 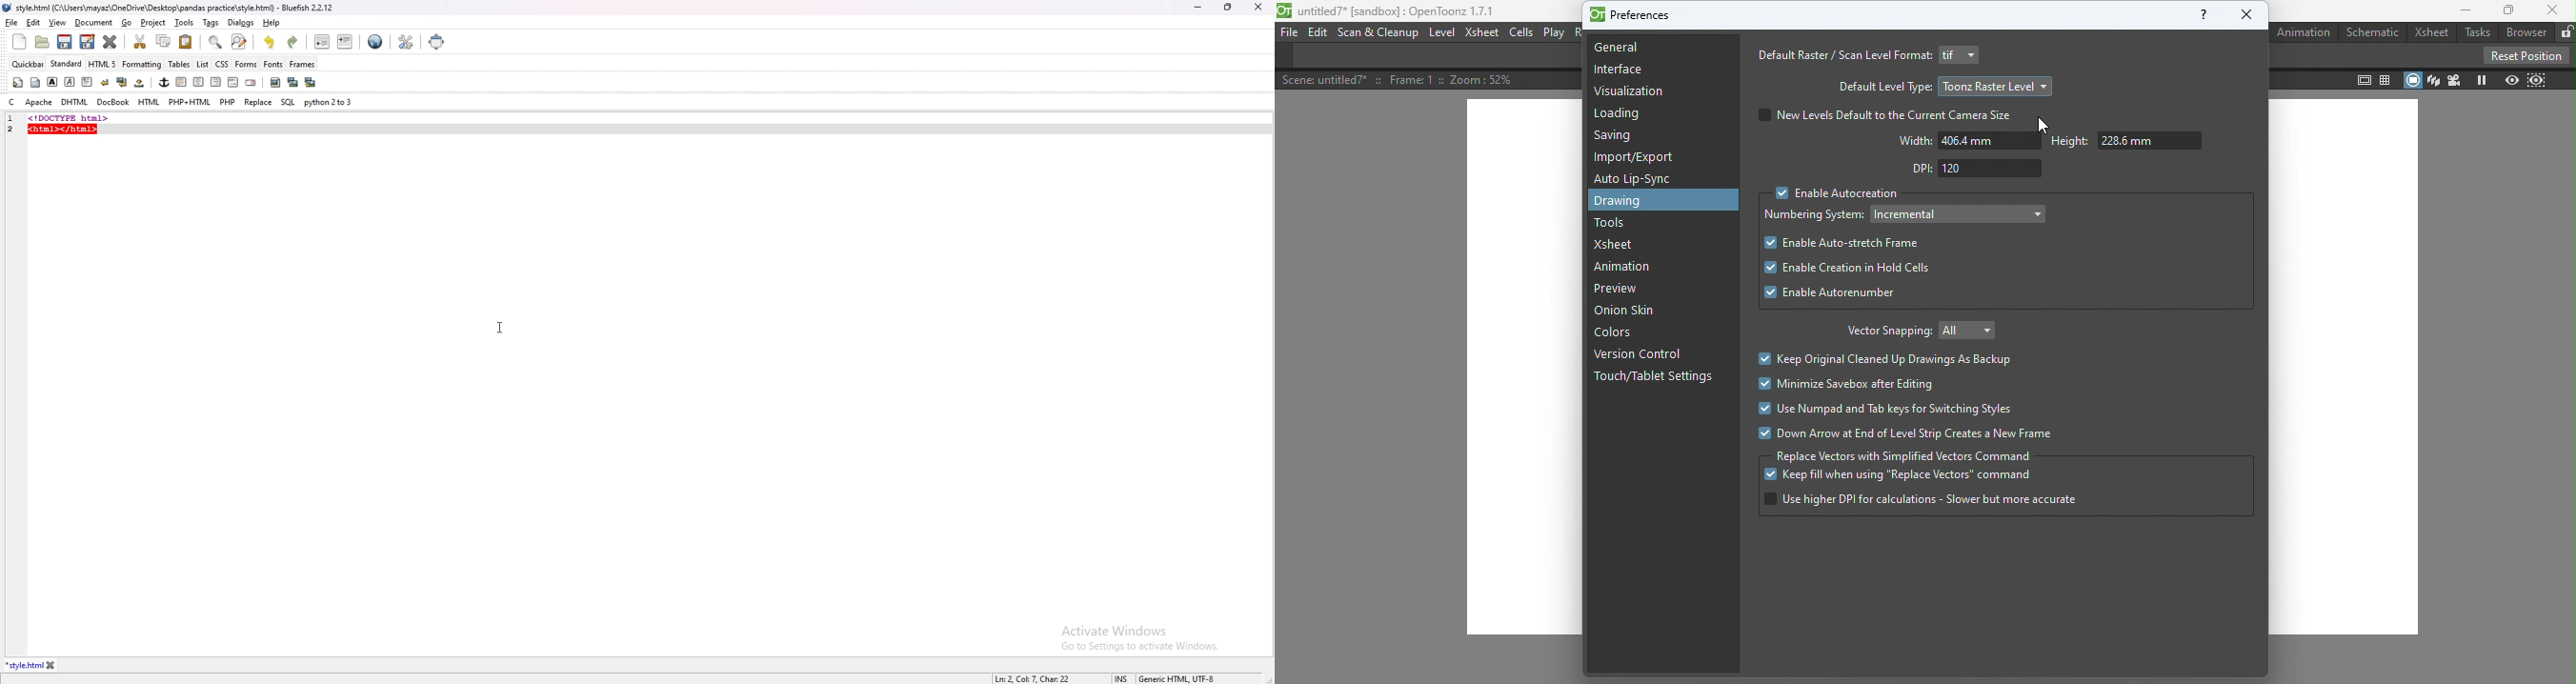 I want to click on unindent, so click(x=323, y=42).